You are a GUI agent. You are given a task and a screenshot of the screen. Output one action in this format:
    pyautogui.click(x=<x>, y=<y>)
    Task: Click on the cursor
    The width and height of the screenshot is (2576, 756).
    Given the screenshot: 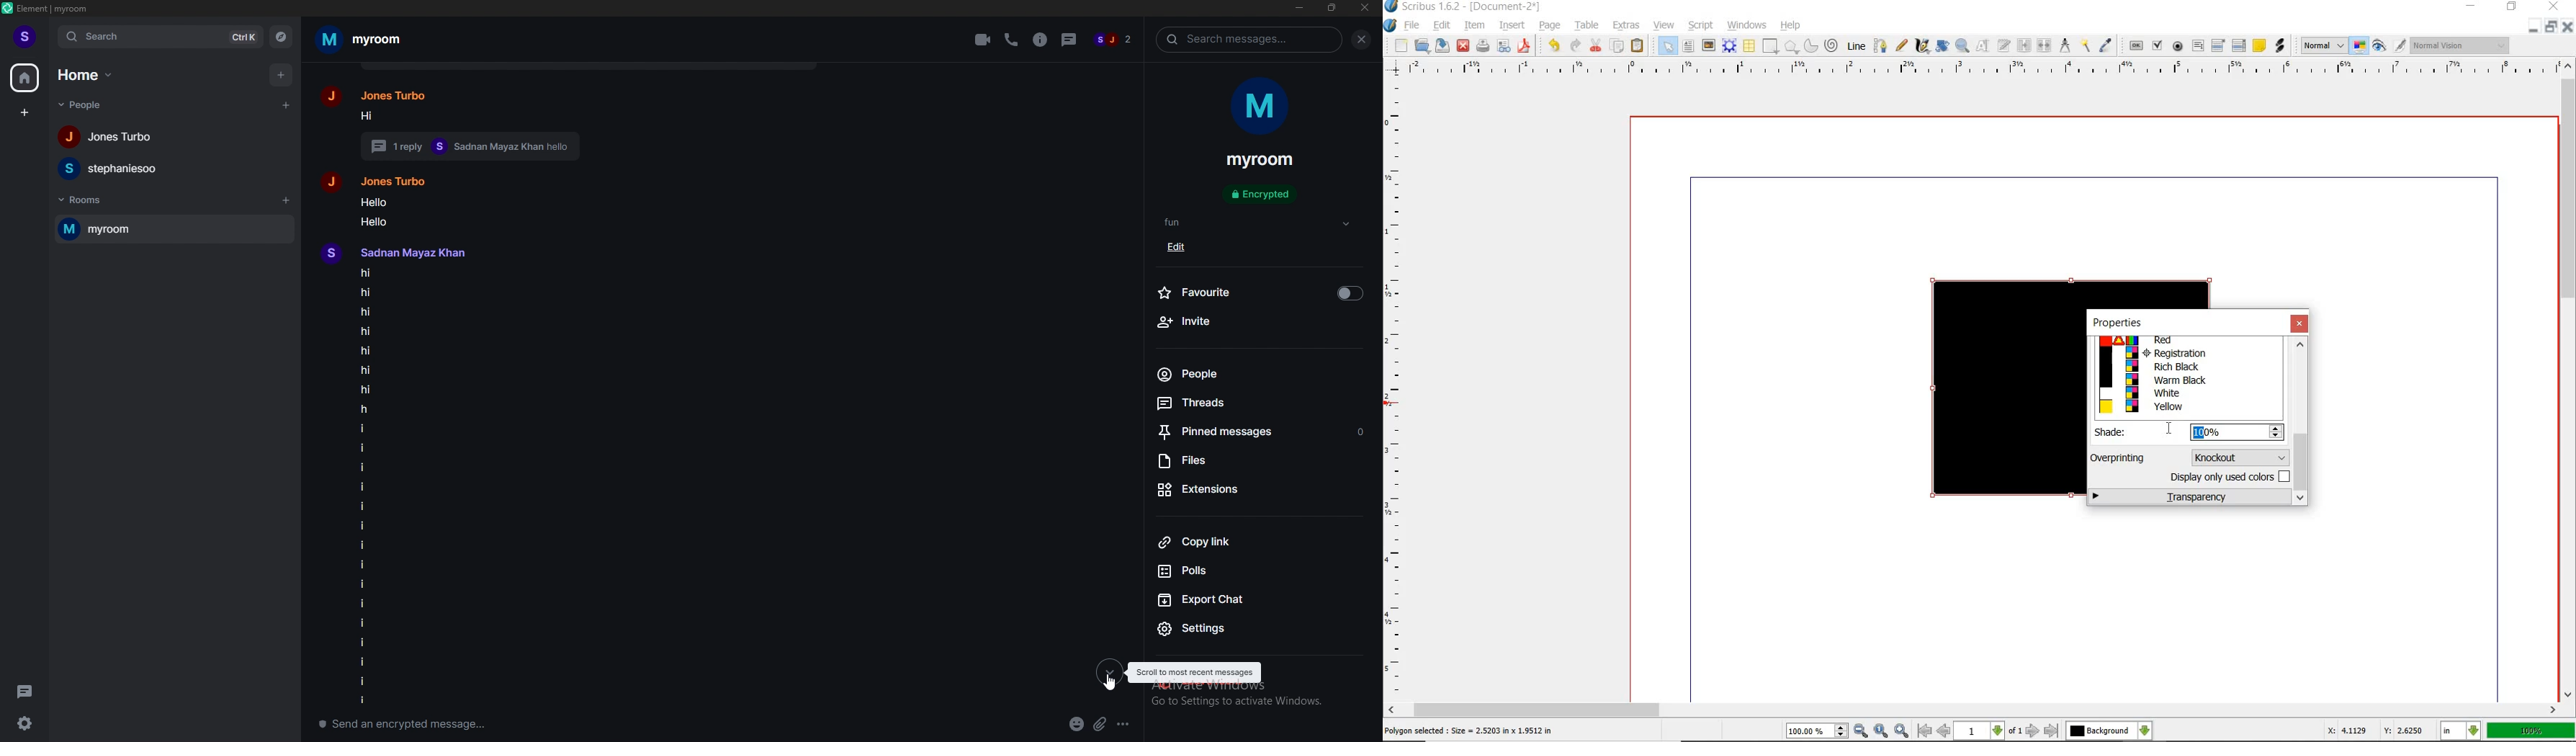 What is the action you would take?
    pyautogui.click(x=2171, y=431)
    